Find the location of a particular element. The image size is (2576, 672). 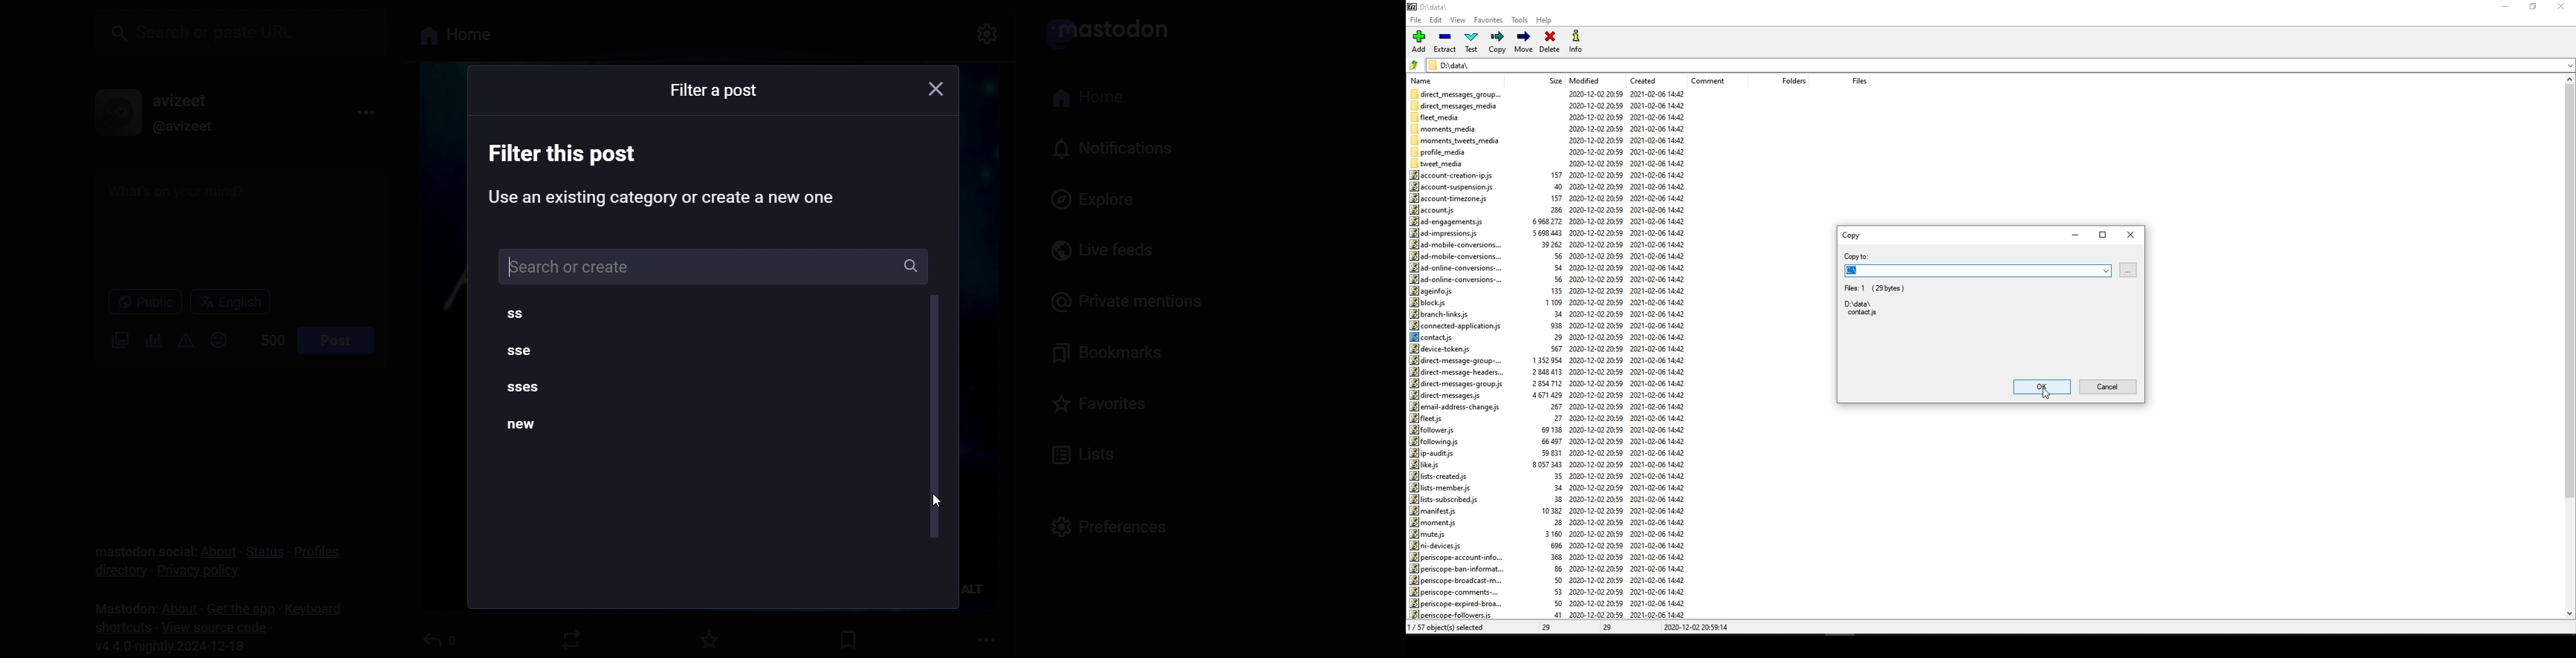

restore down is located at coordinates (2536, 7).